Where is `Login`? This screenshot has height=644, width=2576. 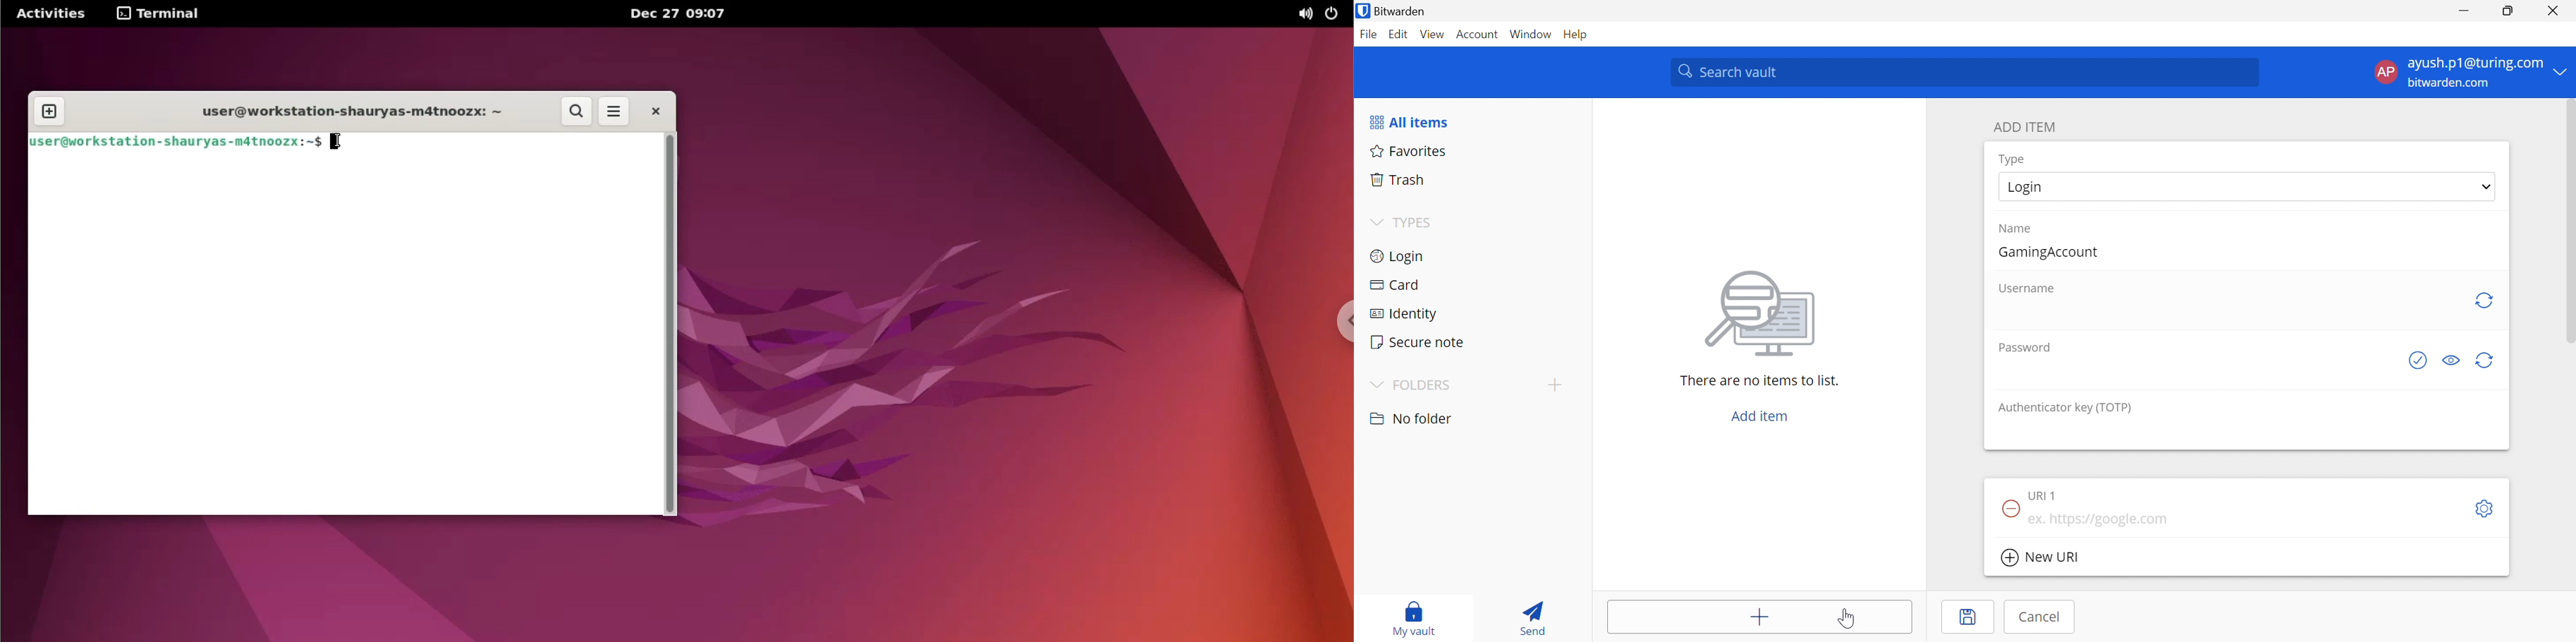
Login is located at coordinates (1398, 257).